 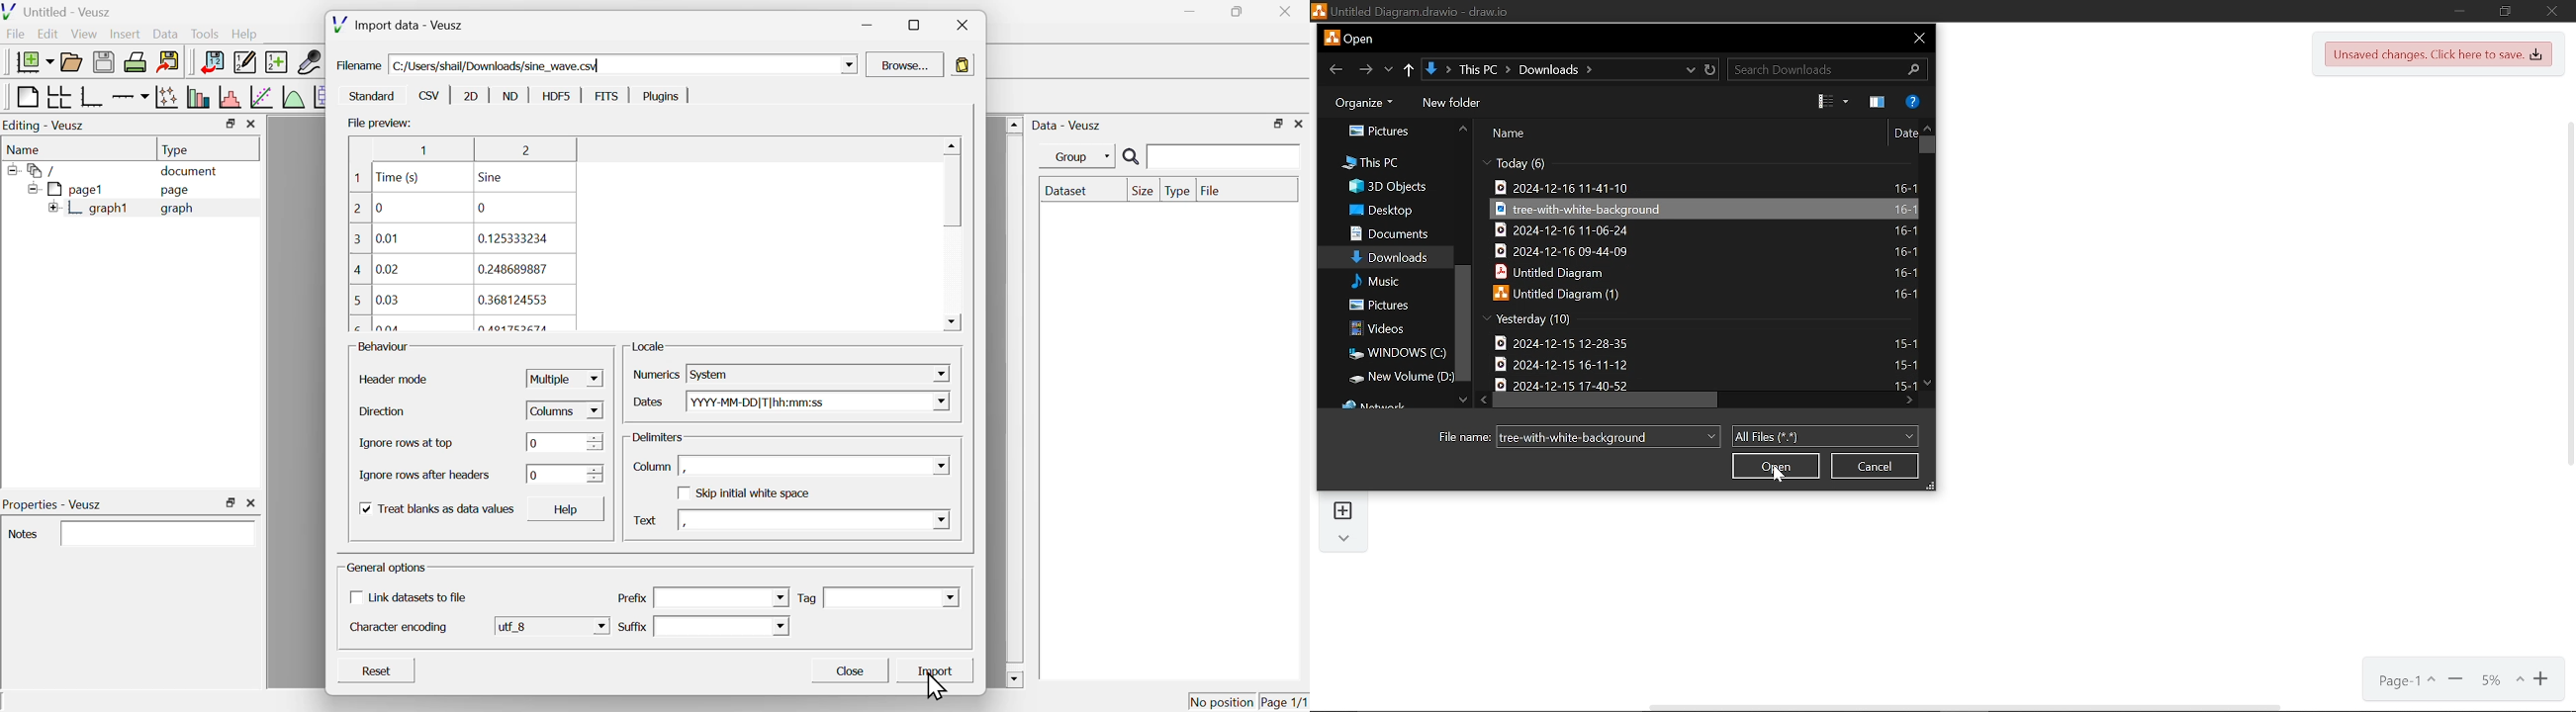 I want to click on file titled "2024-12-15 16-11-12", so click(x=1702, y=363).